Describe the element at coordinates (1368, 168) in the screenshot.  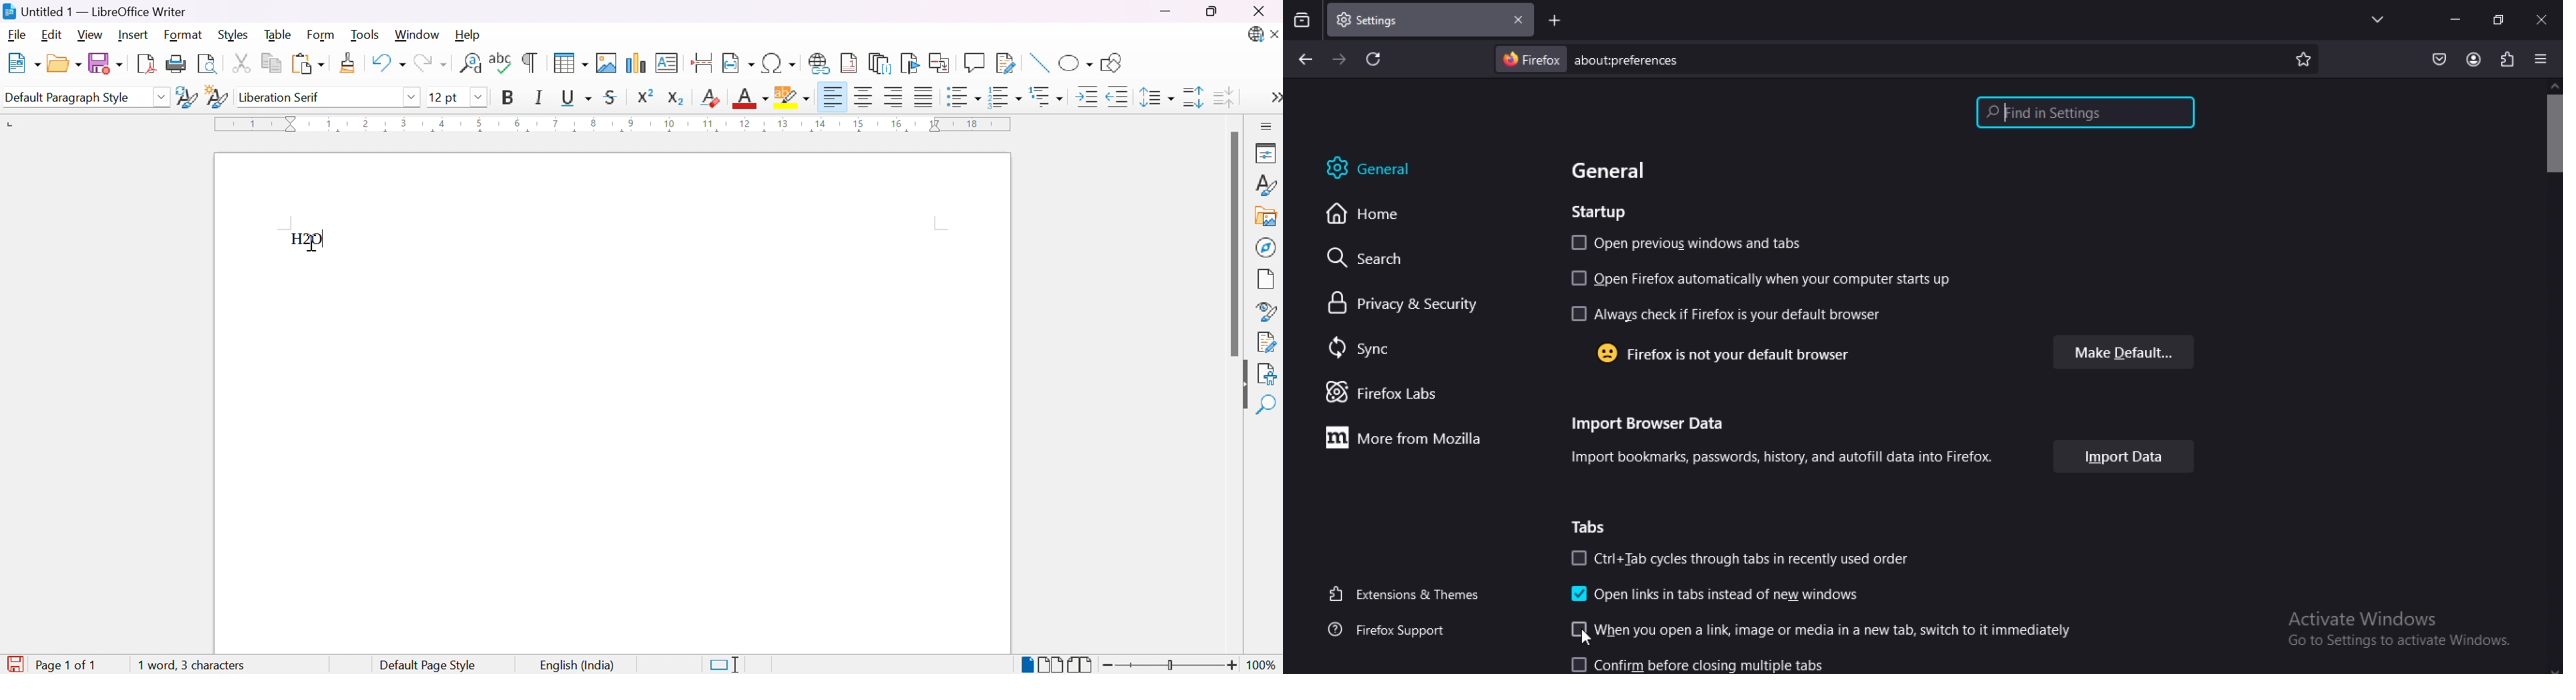
I see `general` at that location.